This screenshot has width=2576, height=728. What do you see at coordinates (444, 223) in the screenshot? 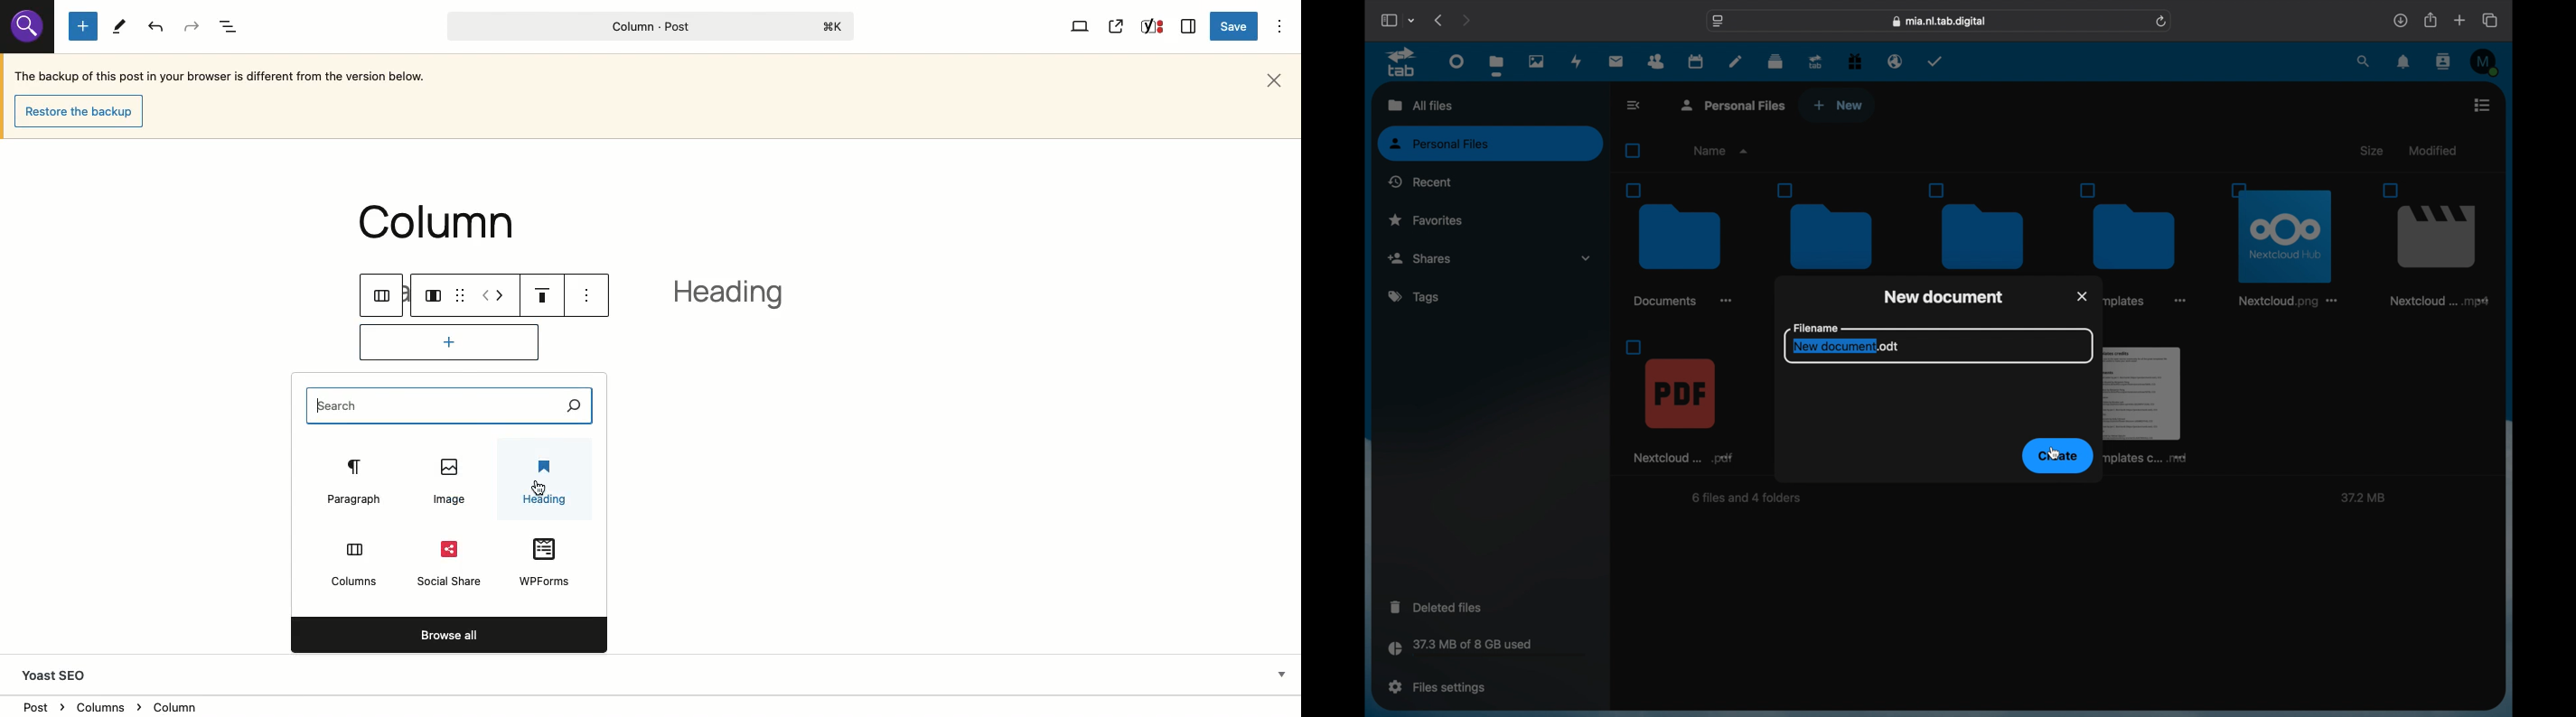
I see `column` at bounding box center [444, 223].